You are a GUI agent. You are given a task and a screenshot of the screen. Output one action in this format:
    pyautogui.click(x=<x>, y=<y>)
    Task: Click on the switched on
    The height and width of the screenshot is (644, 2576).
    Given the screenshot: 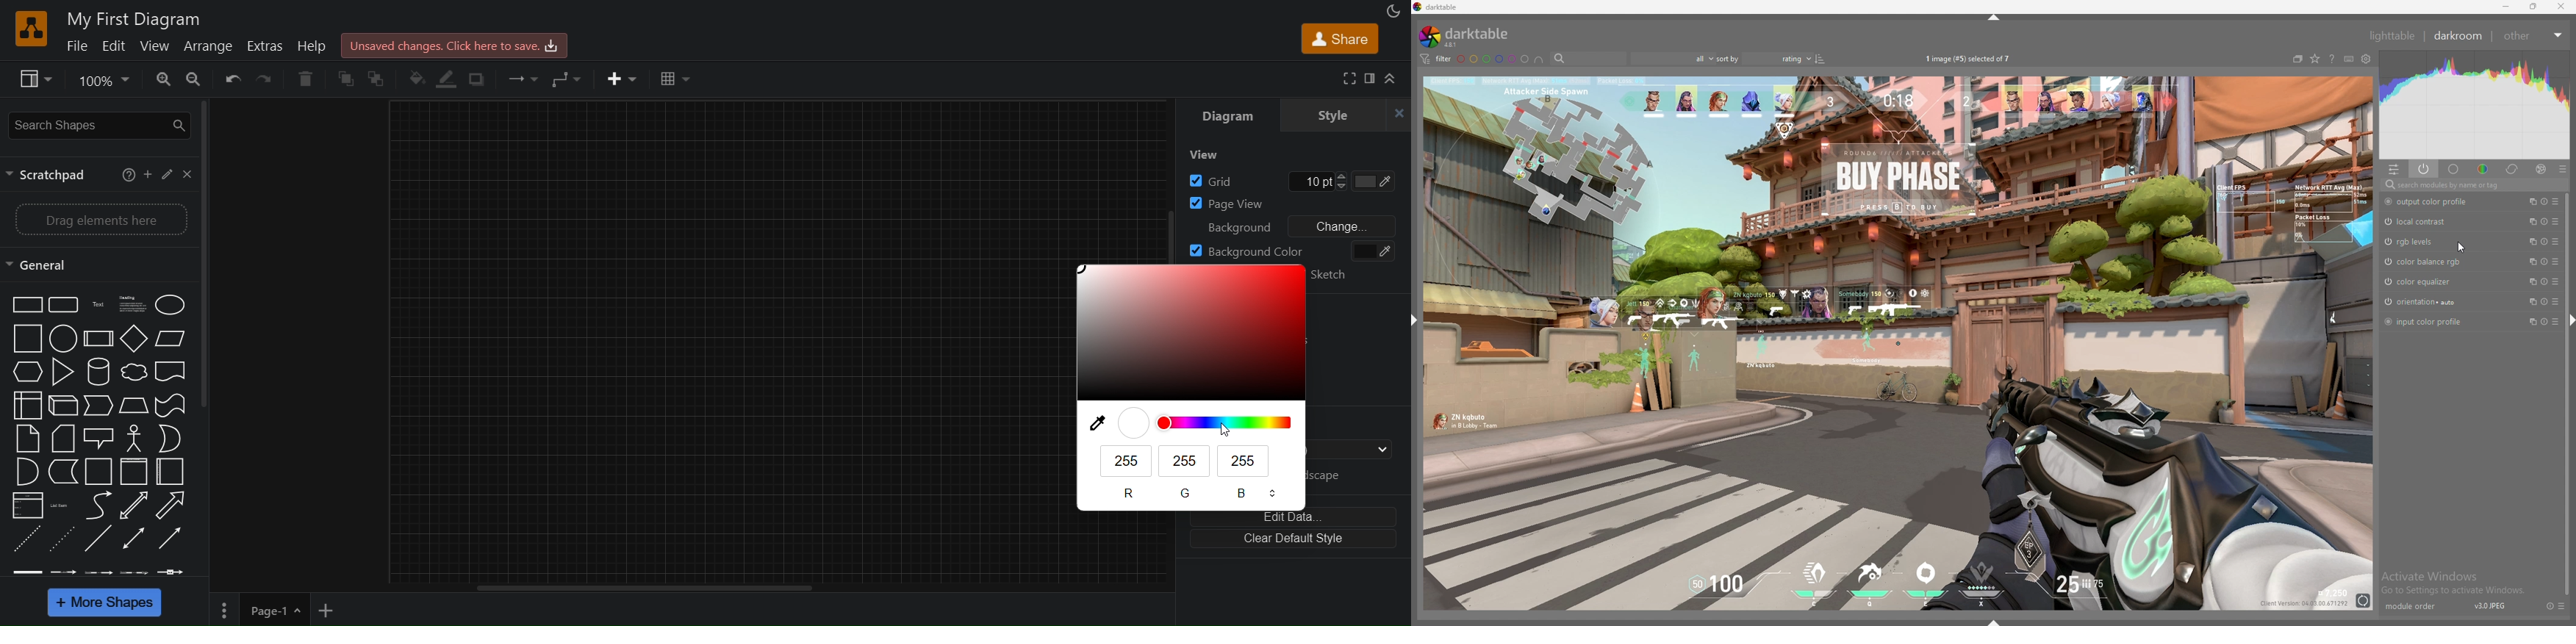 What is the action you would take?
    pyautogui.click(x=2387, y=202)
    